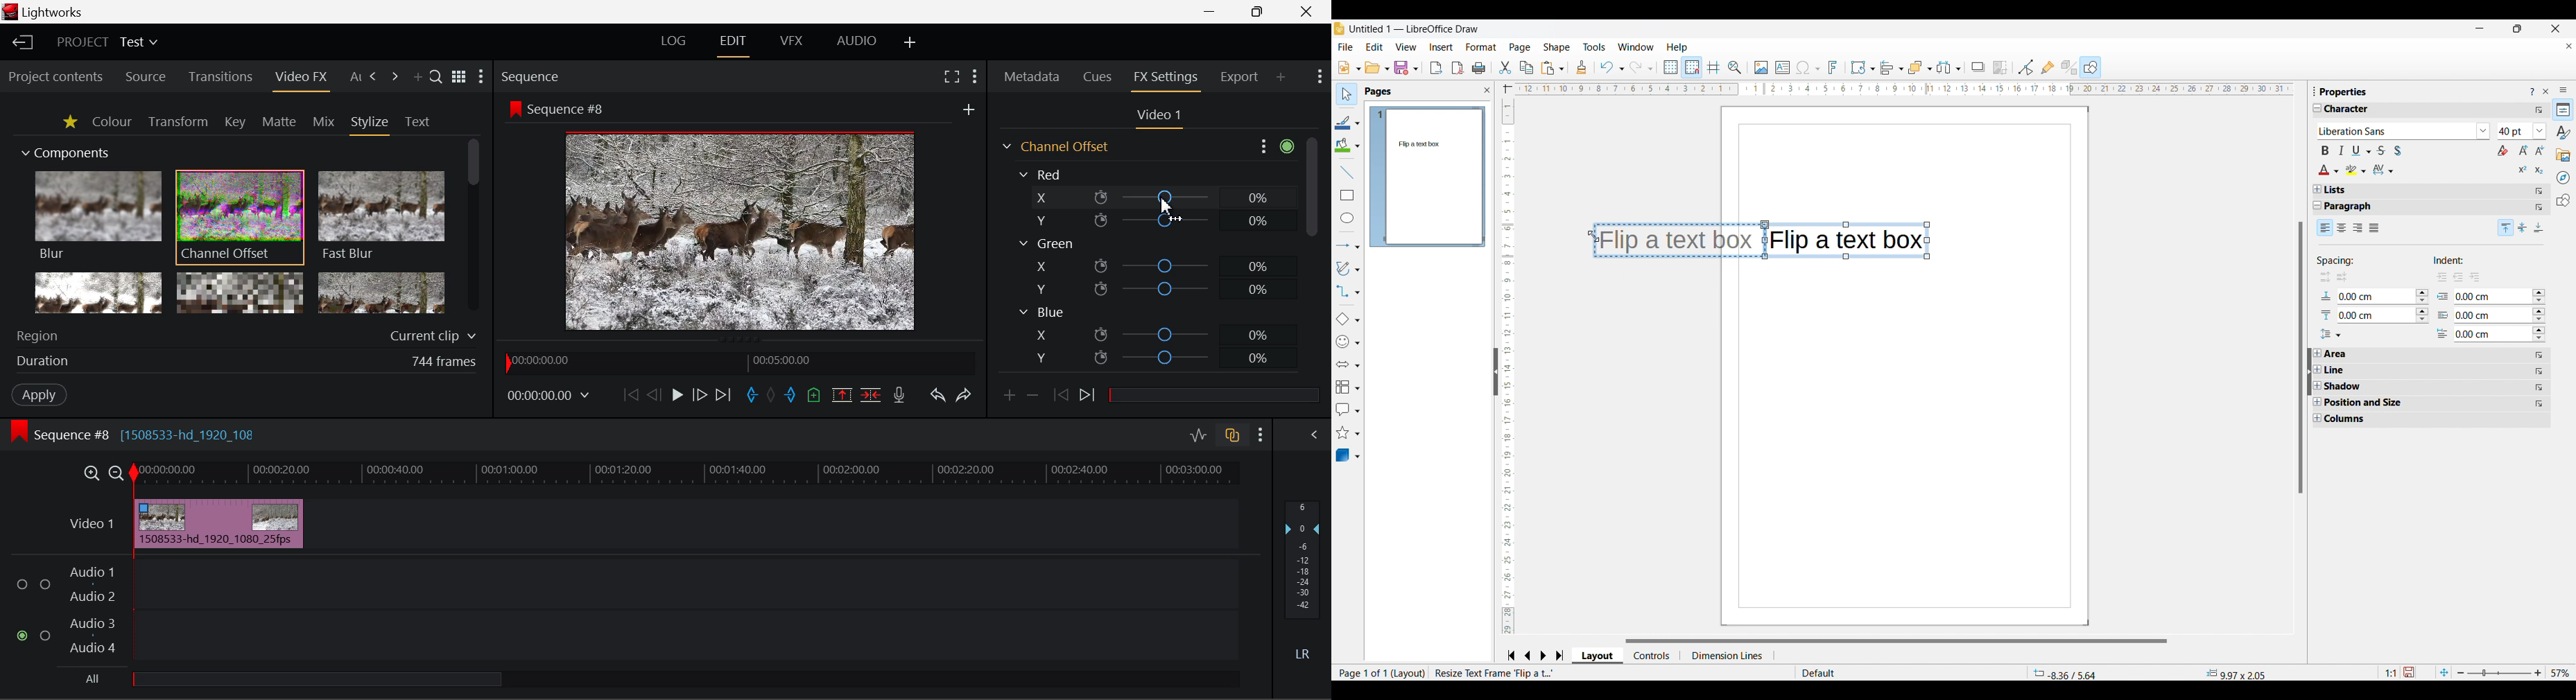  Describe the element at coordinates (1409, 673) in the screenshot. I see `layout` at that location.